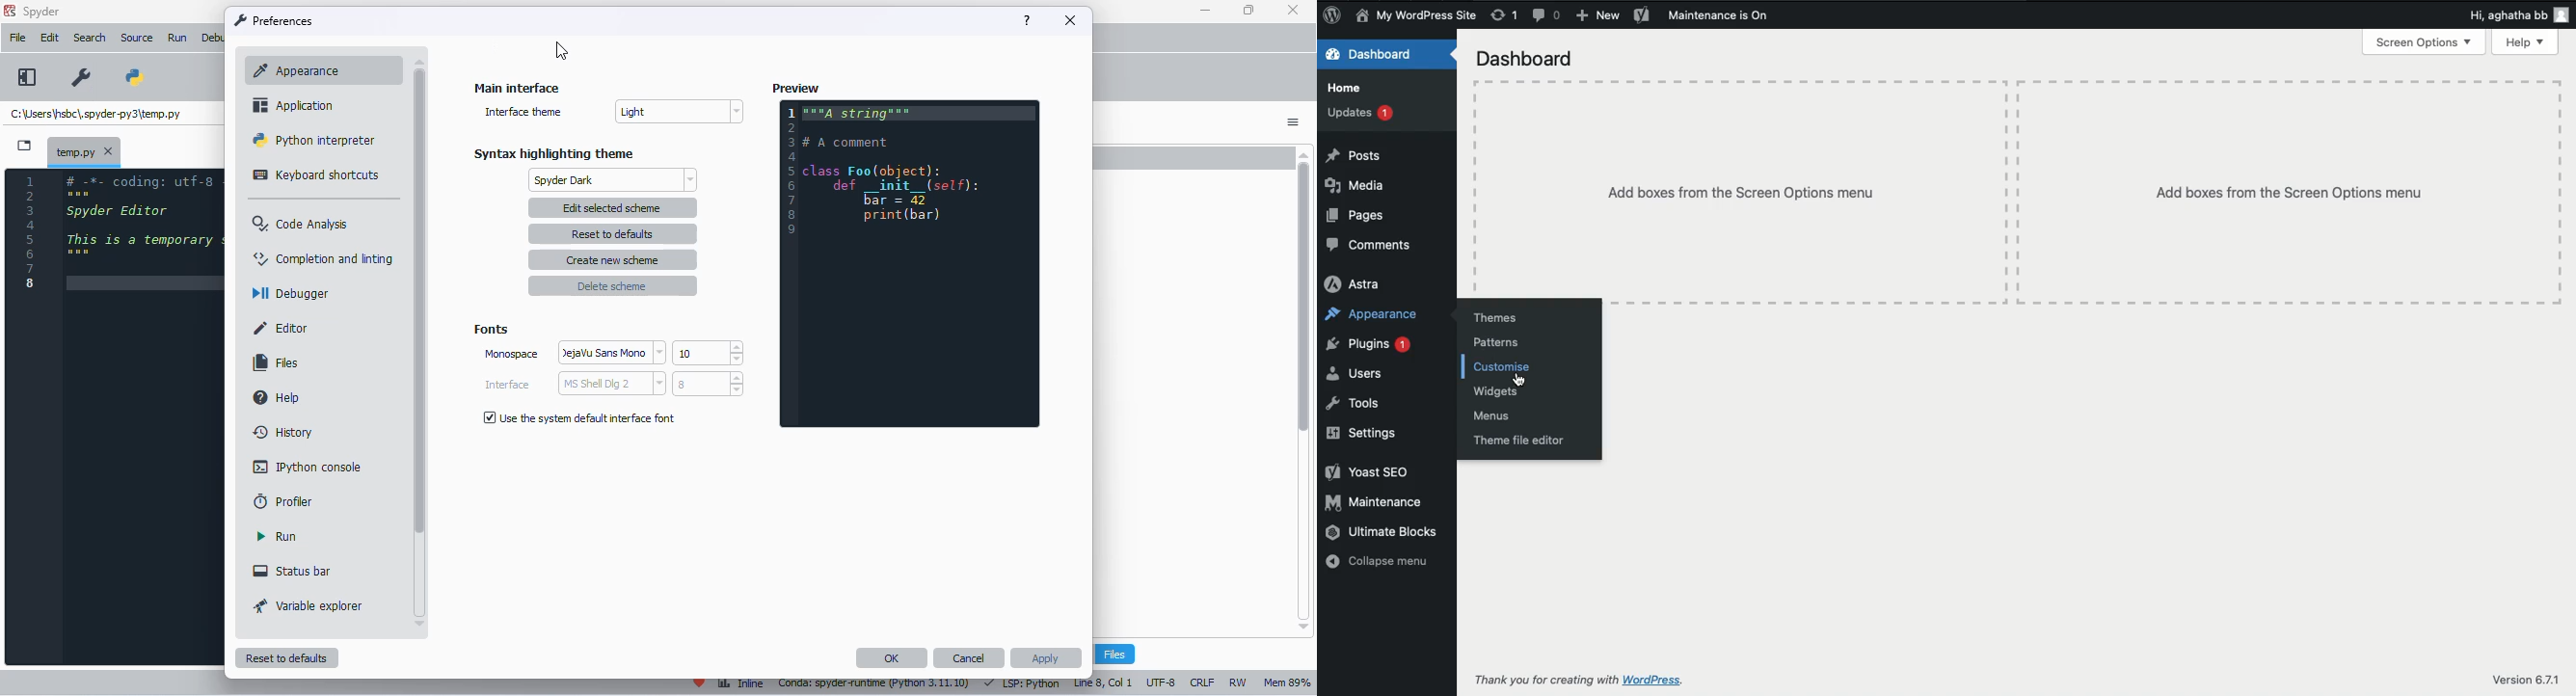 The height and width of the screenshot is (700, 2576). What do you see at coordinates (1162, 683) in the screenshot?
I see `UTF-8` at bounding box center [1162, 683].